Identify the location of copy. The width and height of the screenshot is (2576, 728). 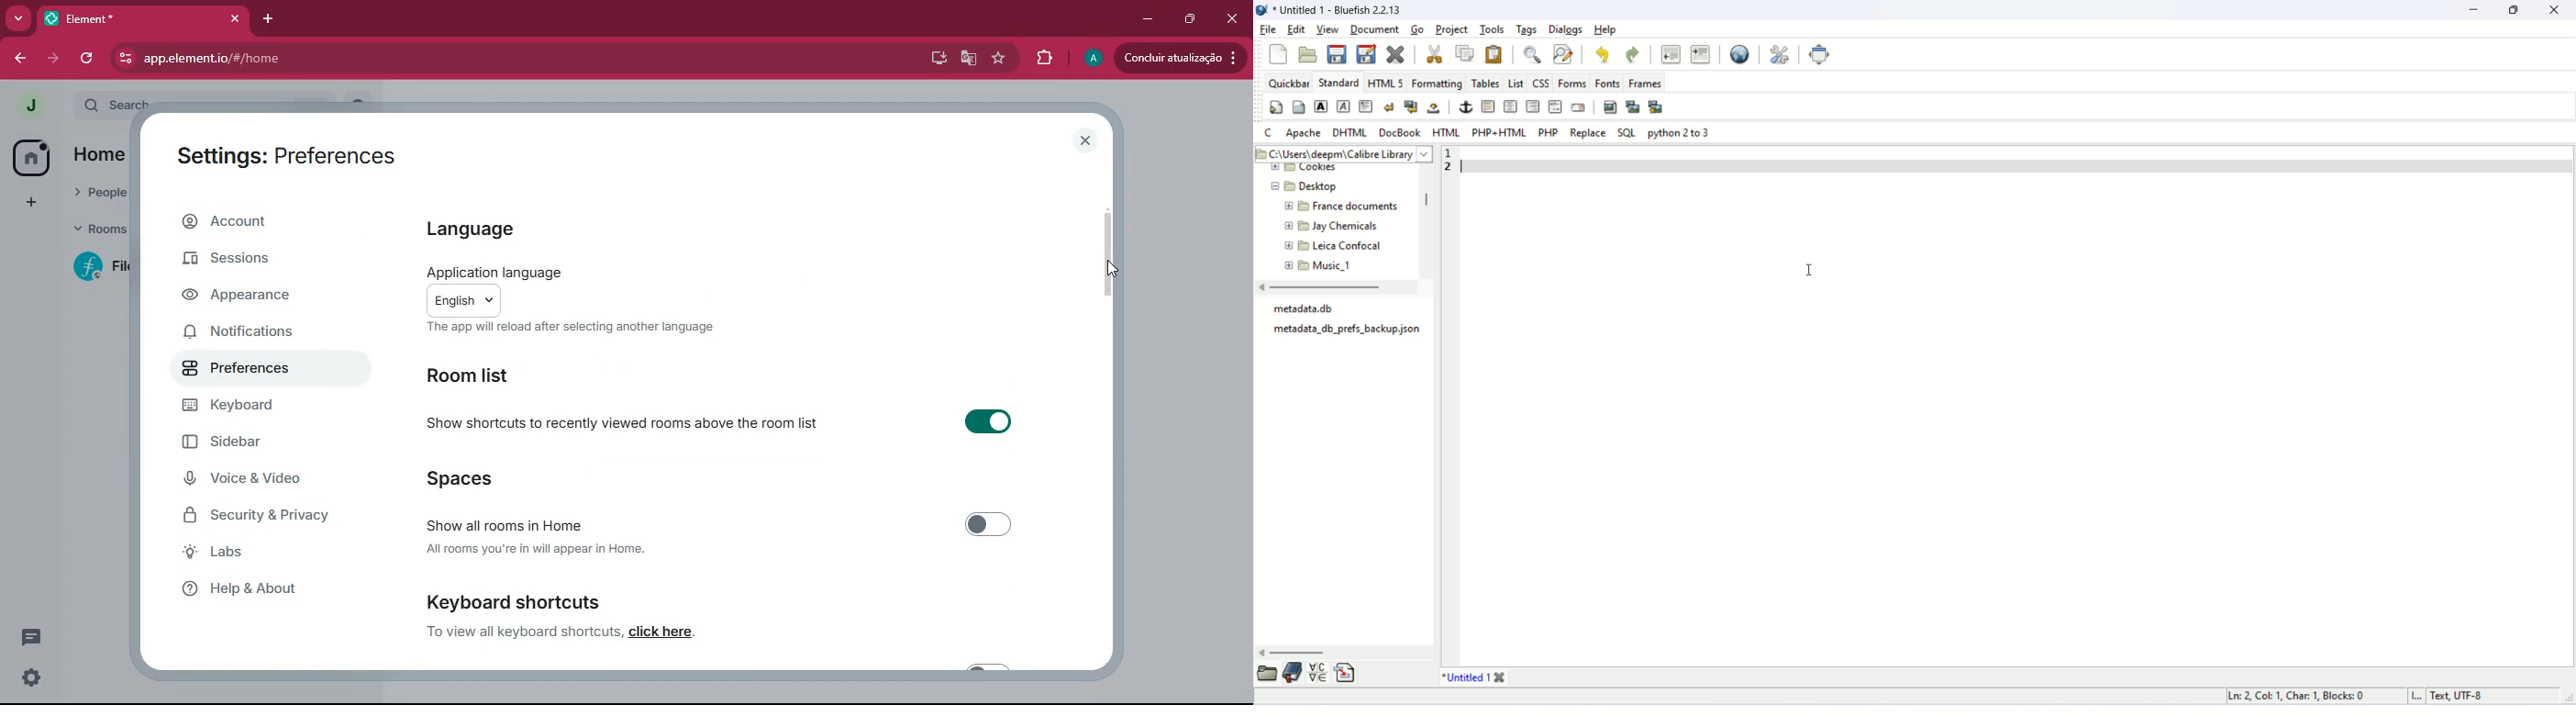
(1465, 52).